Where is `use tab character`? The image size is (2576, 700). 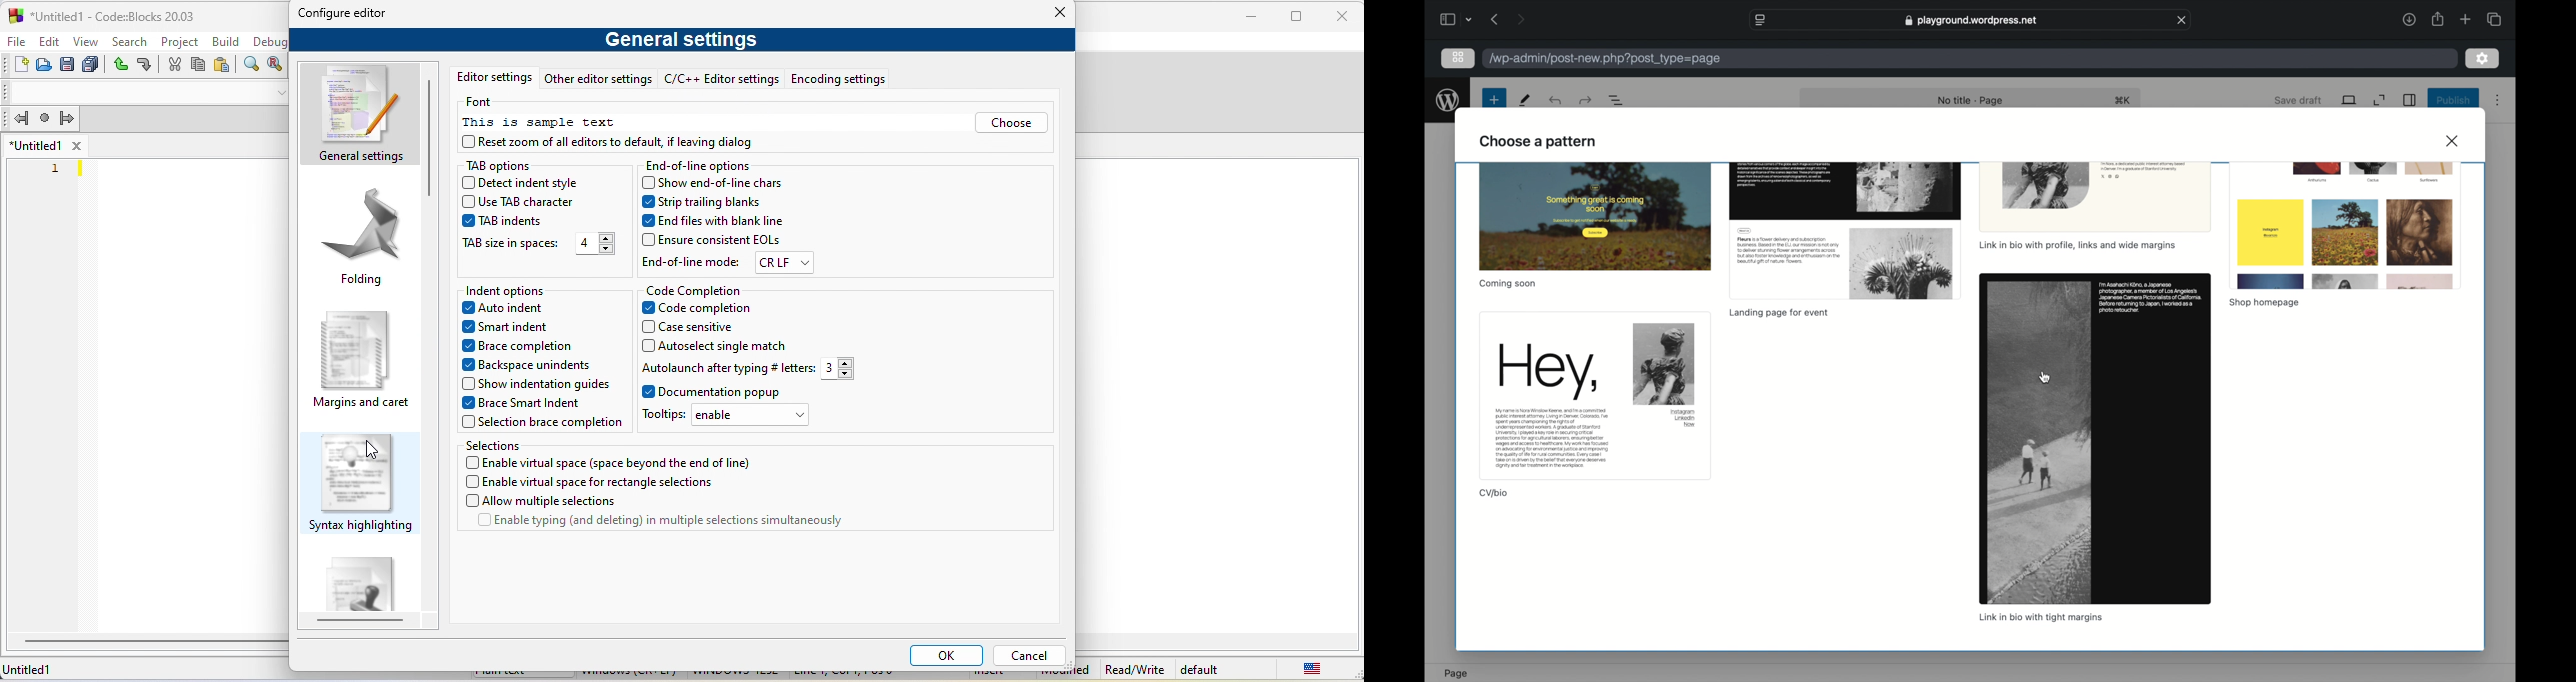 use tab character is located at coordinates (521, 202).